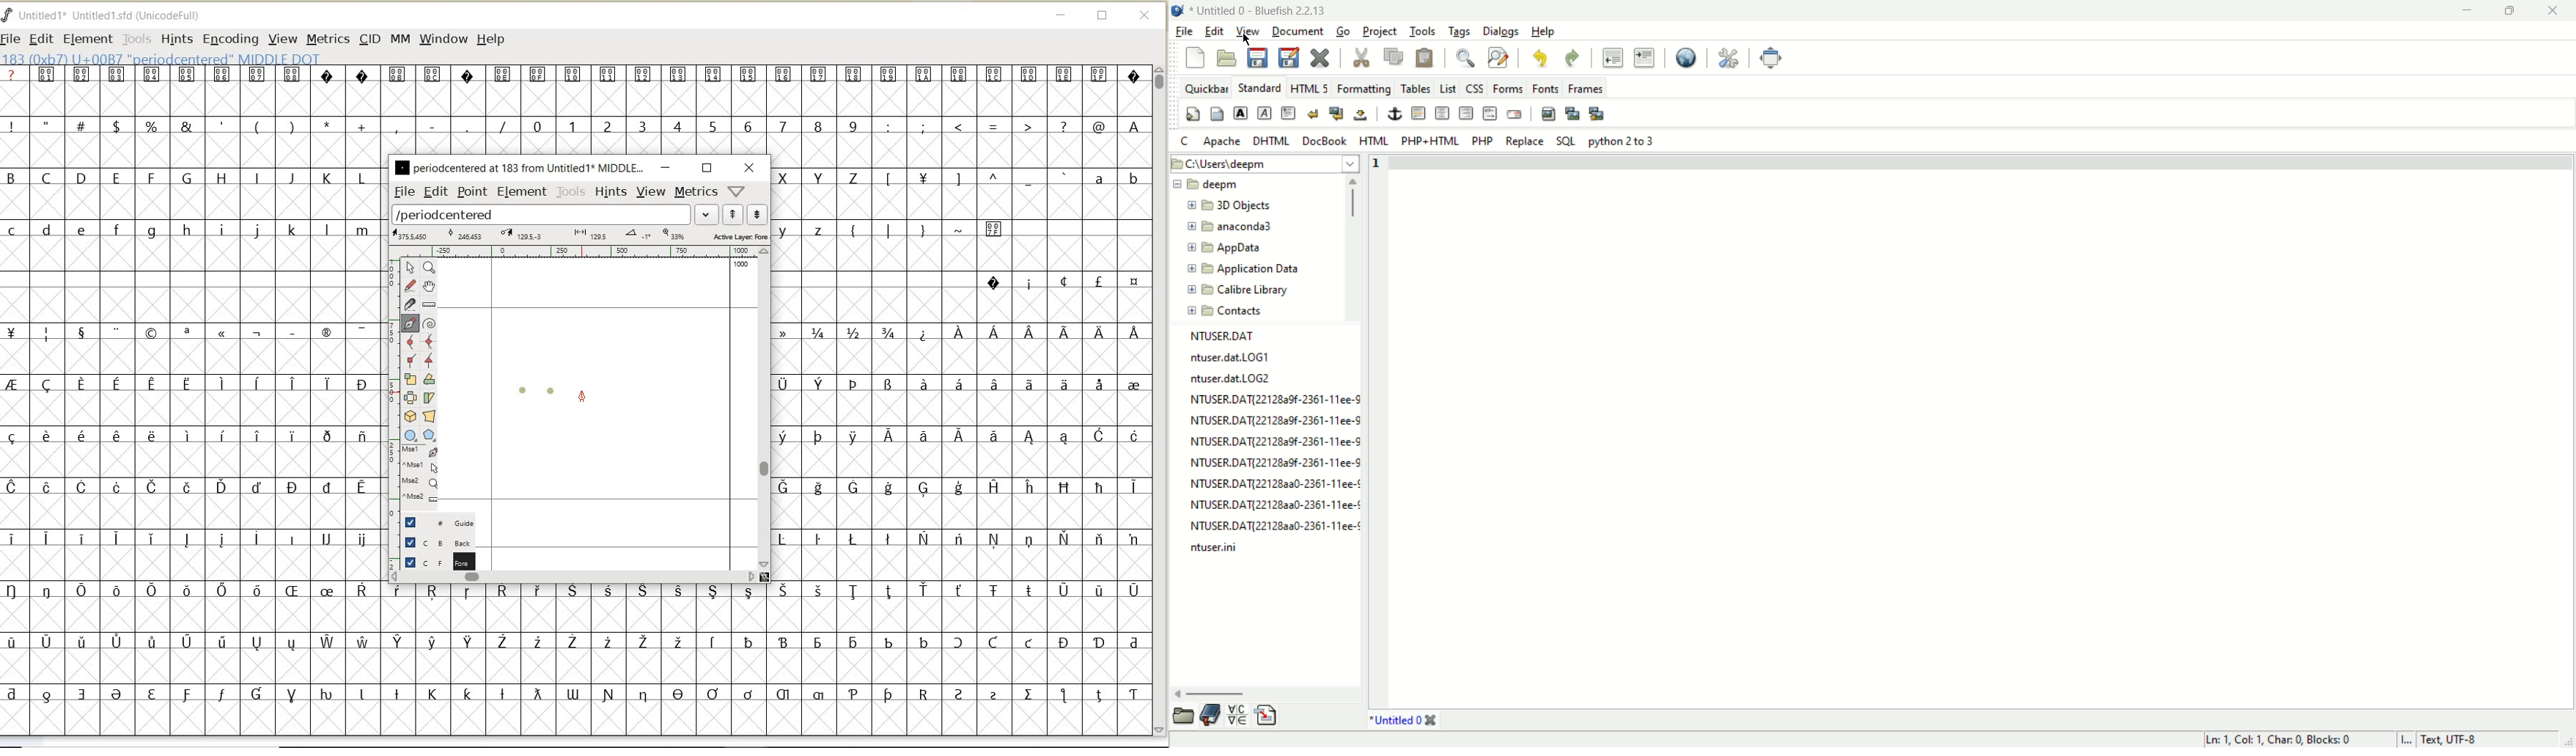 This screenshot has width=2576, height=756. Describe the element at coordinates (1572, 114) in the screenshot. I see `insert thumbnail` at that location.